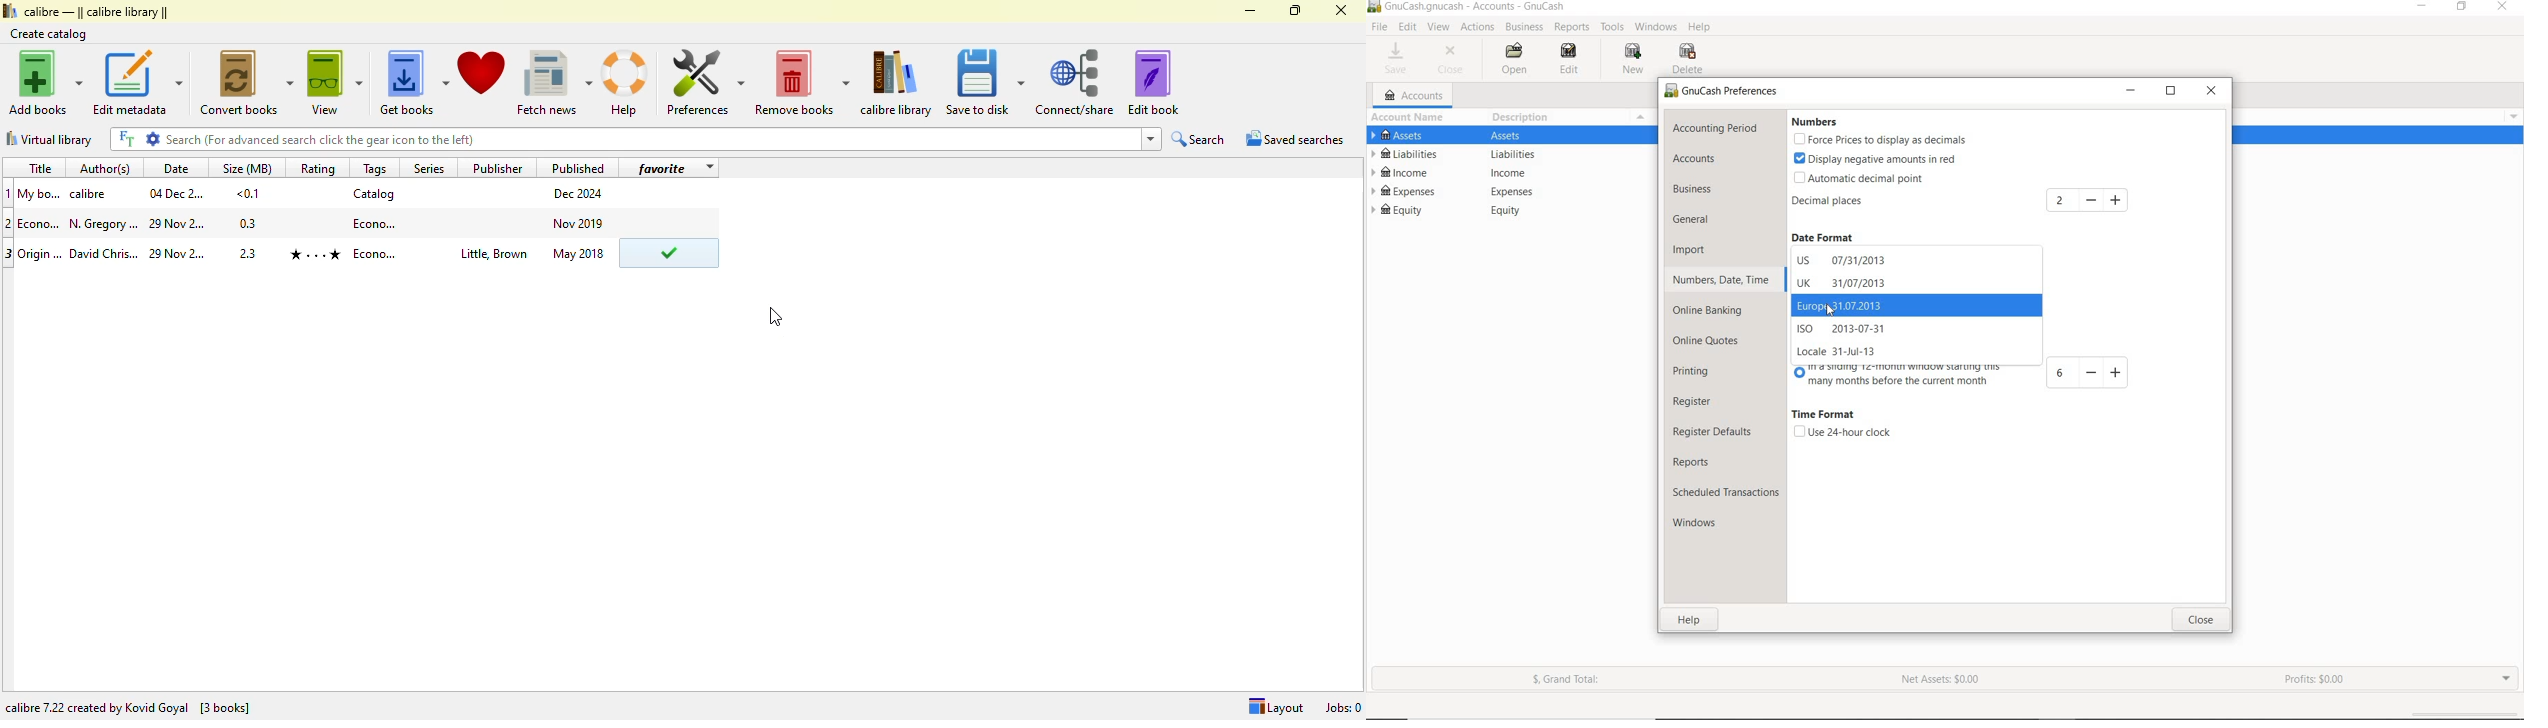  What do you see at coordinates (176, 168) in the screenshot?
I see `date` at bounding box center [176, 168].